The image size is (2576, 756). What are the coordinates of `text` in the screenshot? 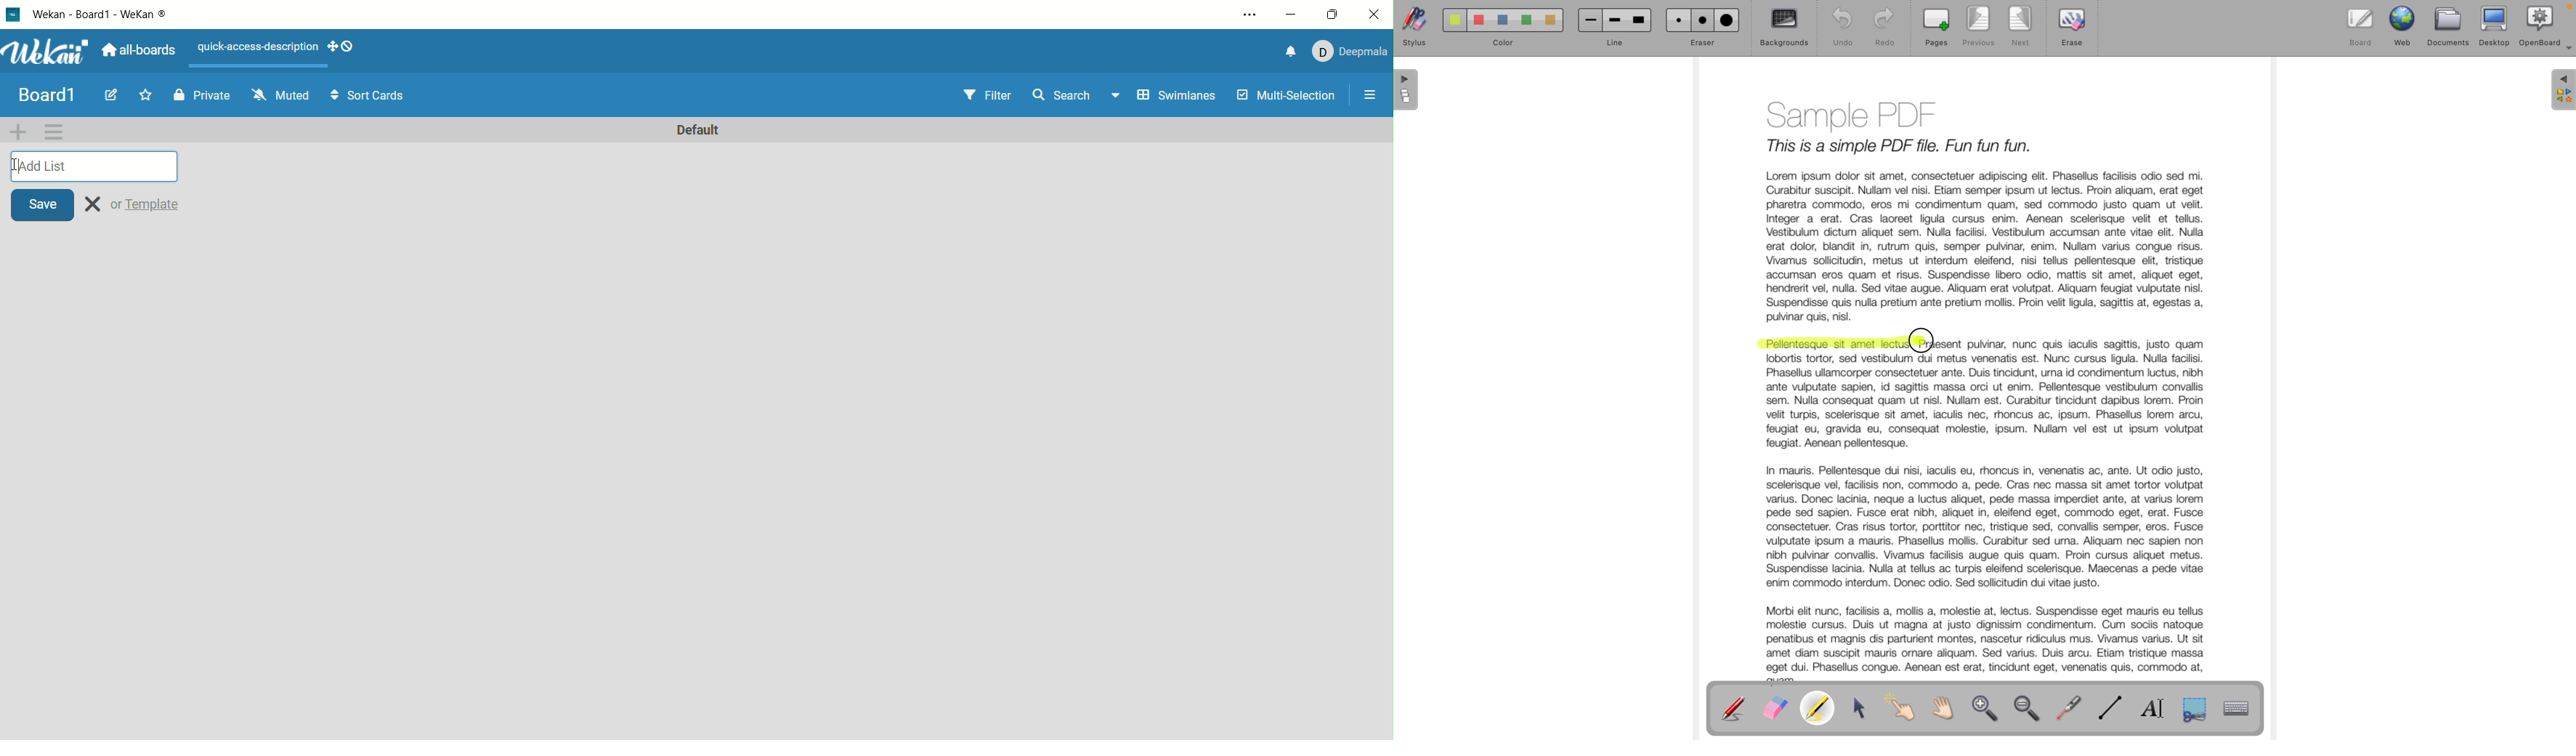 It's located at (2082, 344).